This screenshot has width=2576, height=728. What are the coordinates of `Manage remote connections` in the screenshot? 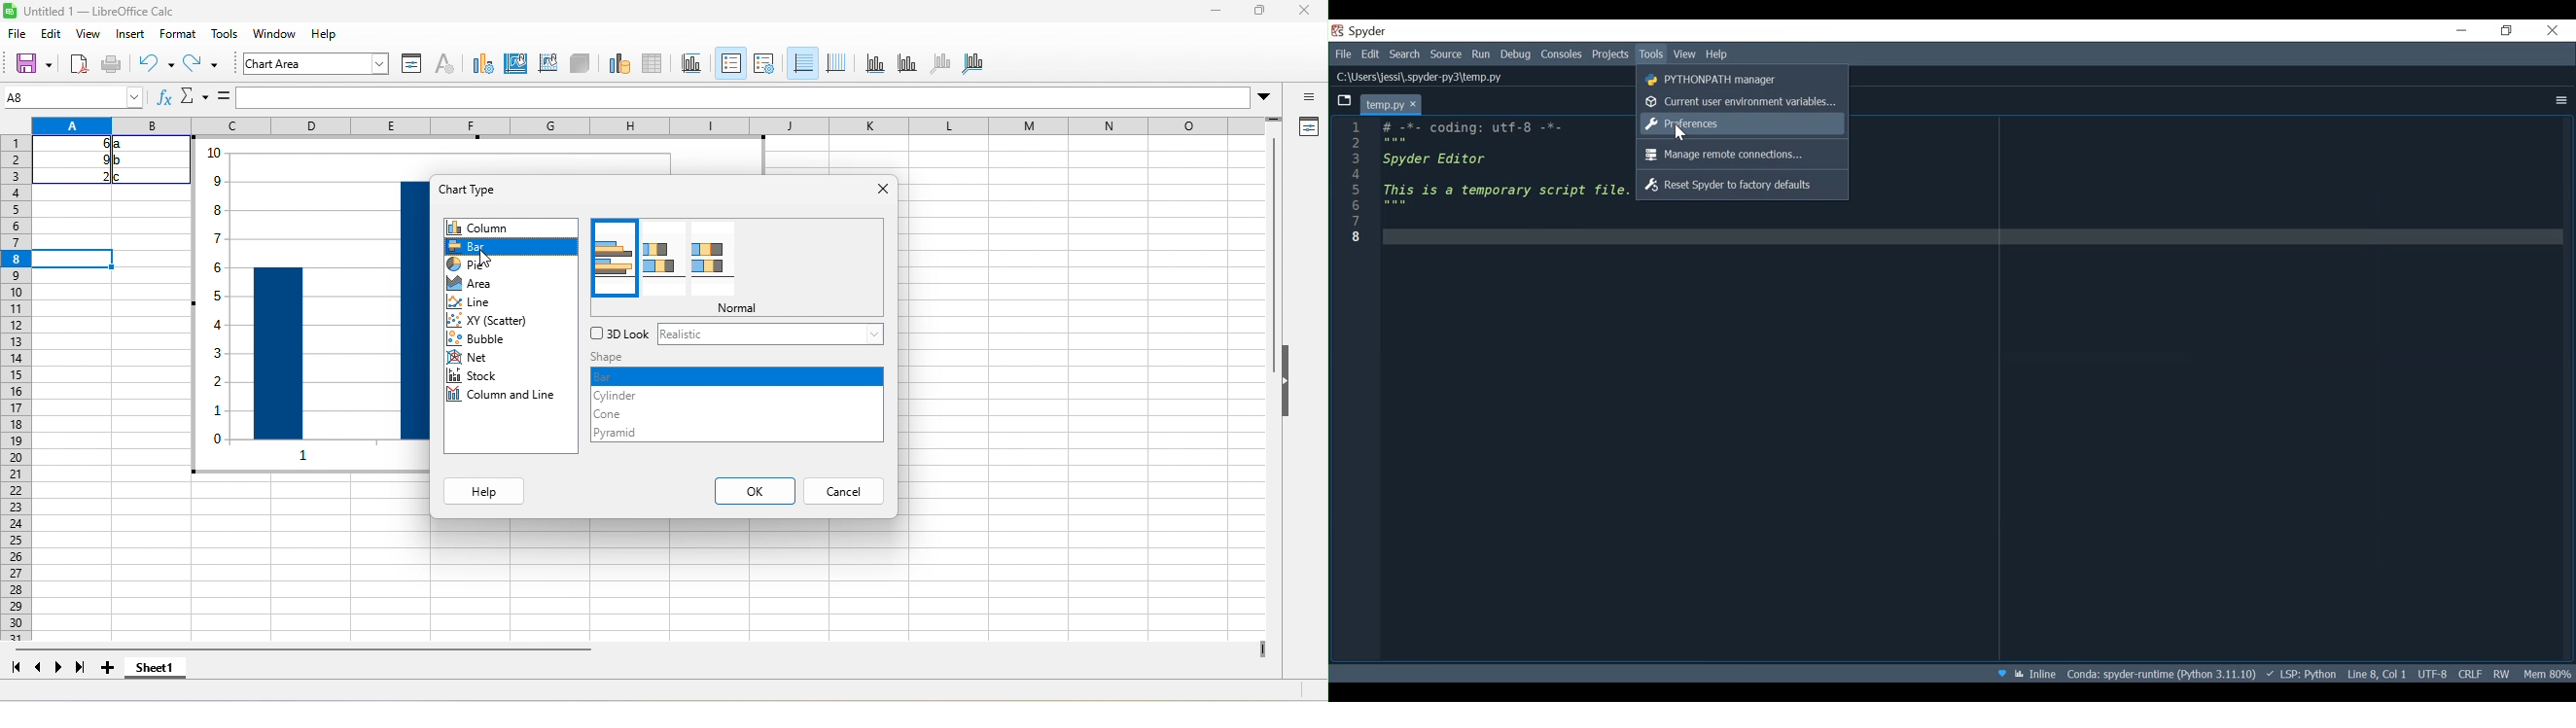 It's located at (1734, 155).